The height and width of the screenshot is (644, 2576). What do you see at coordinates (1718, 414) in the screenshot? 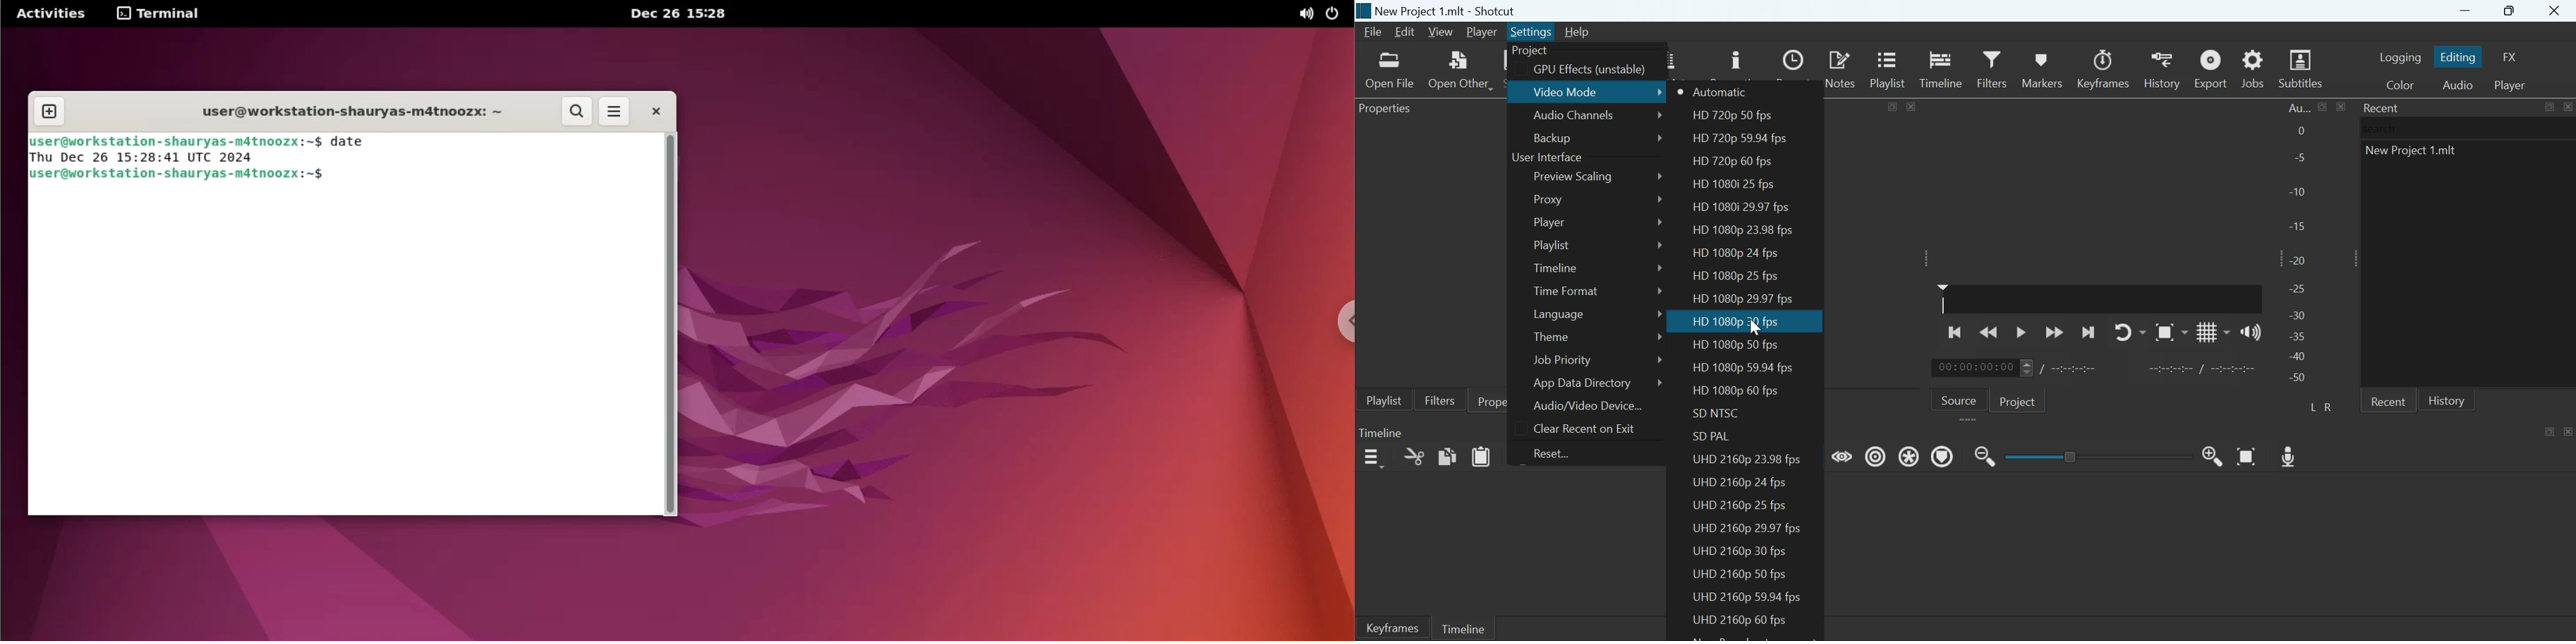
I see `SD NTSC` at bounding box center [1718, 414].